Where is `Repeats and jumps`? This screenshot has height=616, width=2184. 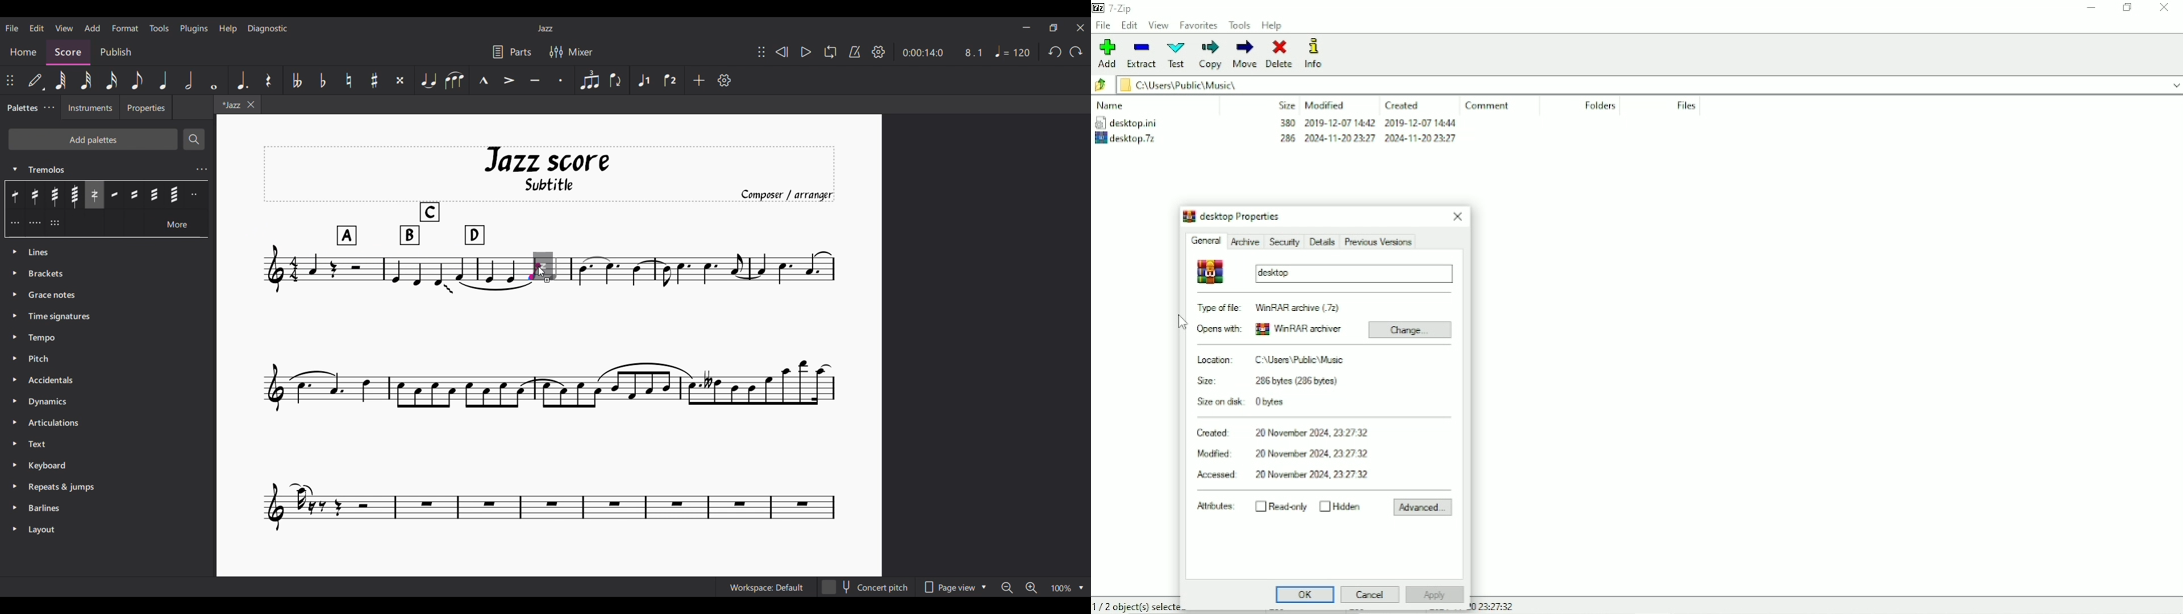
Repeats and jumps is located at coordinates (107, 487).